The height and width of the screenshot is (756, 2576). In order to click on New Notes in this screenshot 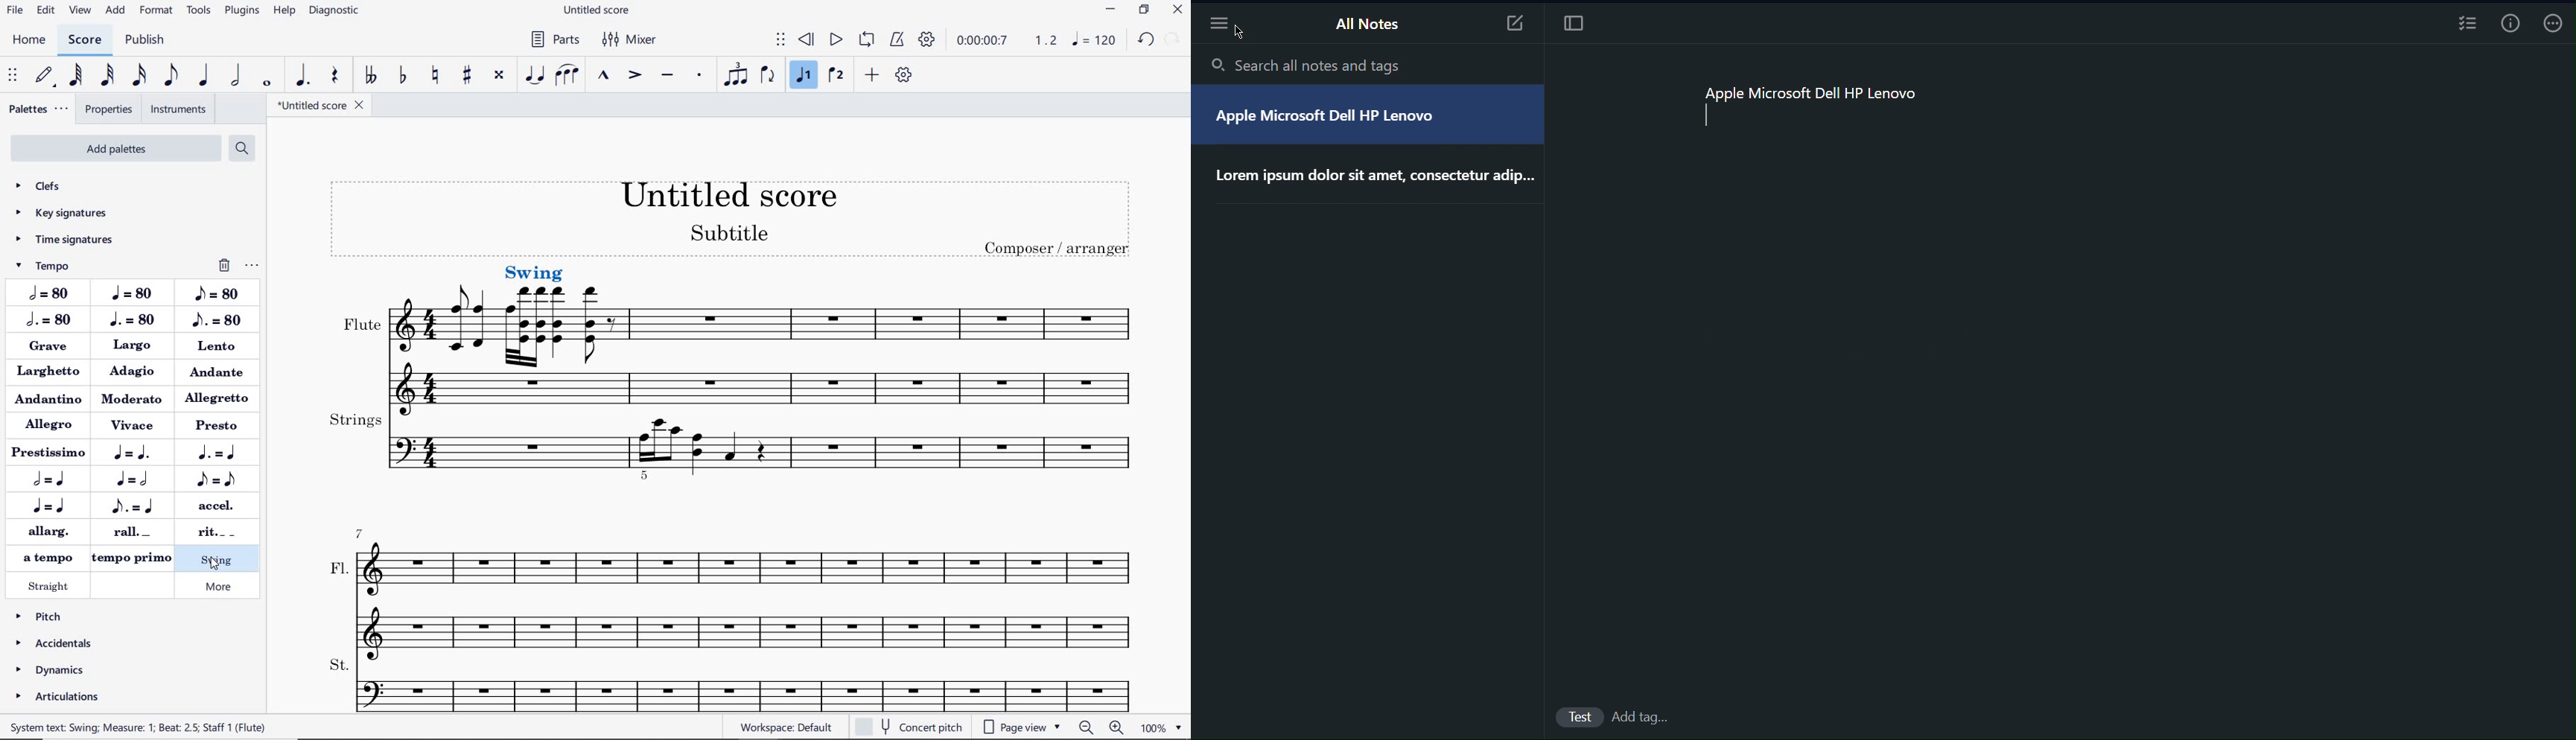, I will do `click(1513, 20)`.